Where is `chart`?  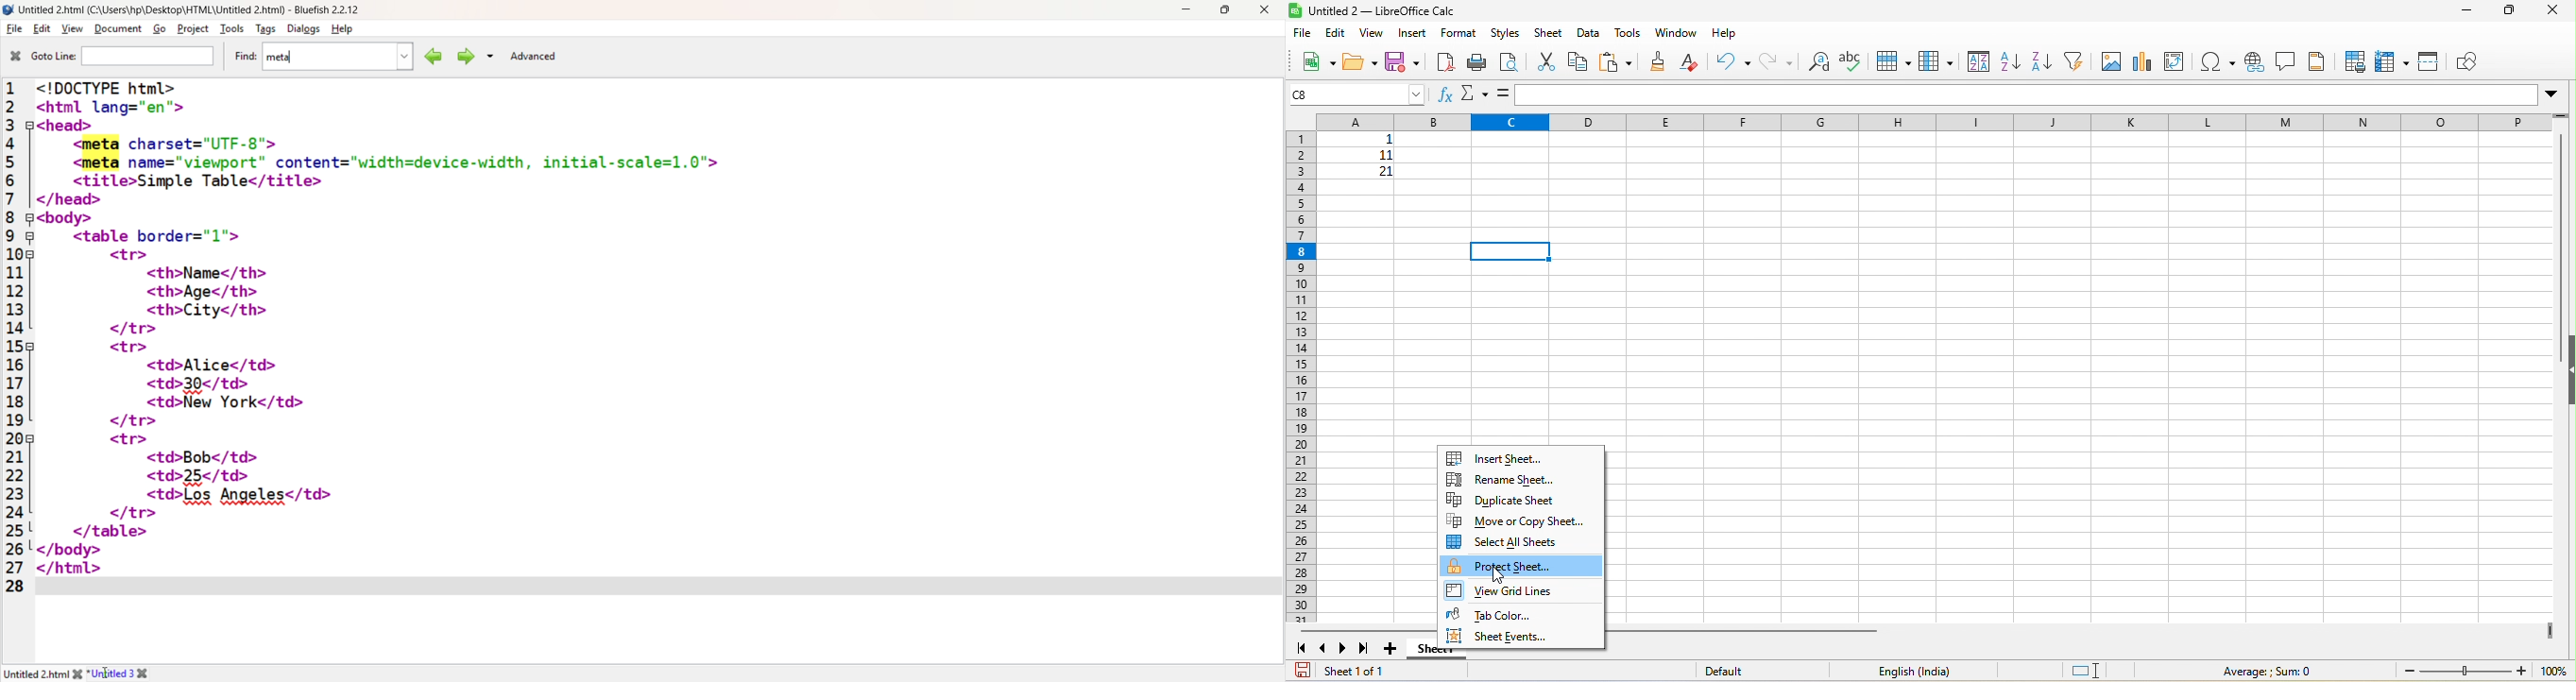
chart is located at coordinates (2142, 61).